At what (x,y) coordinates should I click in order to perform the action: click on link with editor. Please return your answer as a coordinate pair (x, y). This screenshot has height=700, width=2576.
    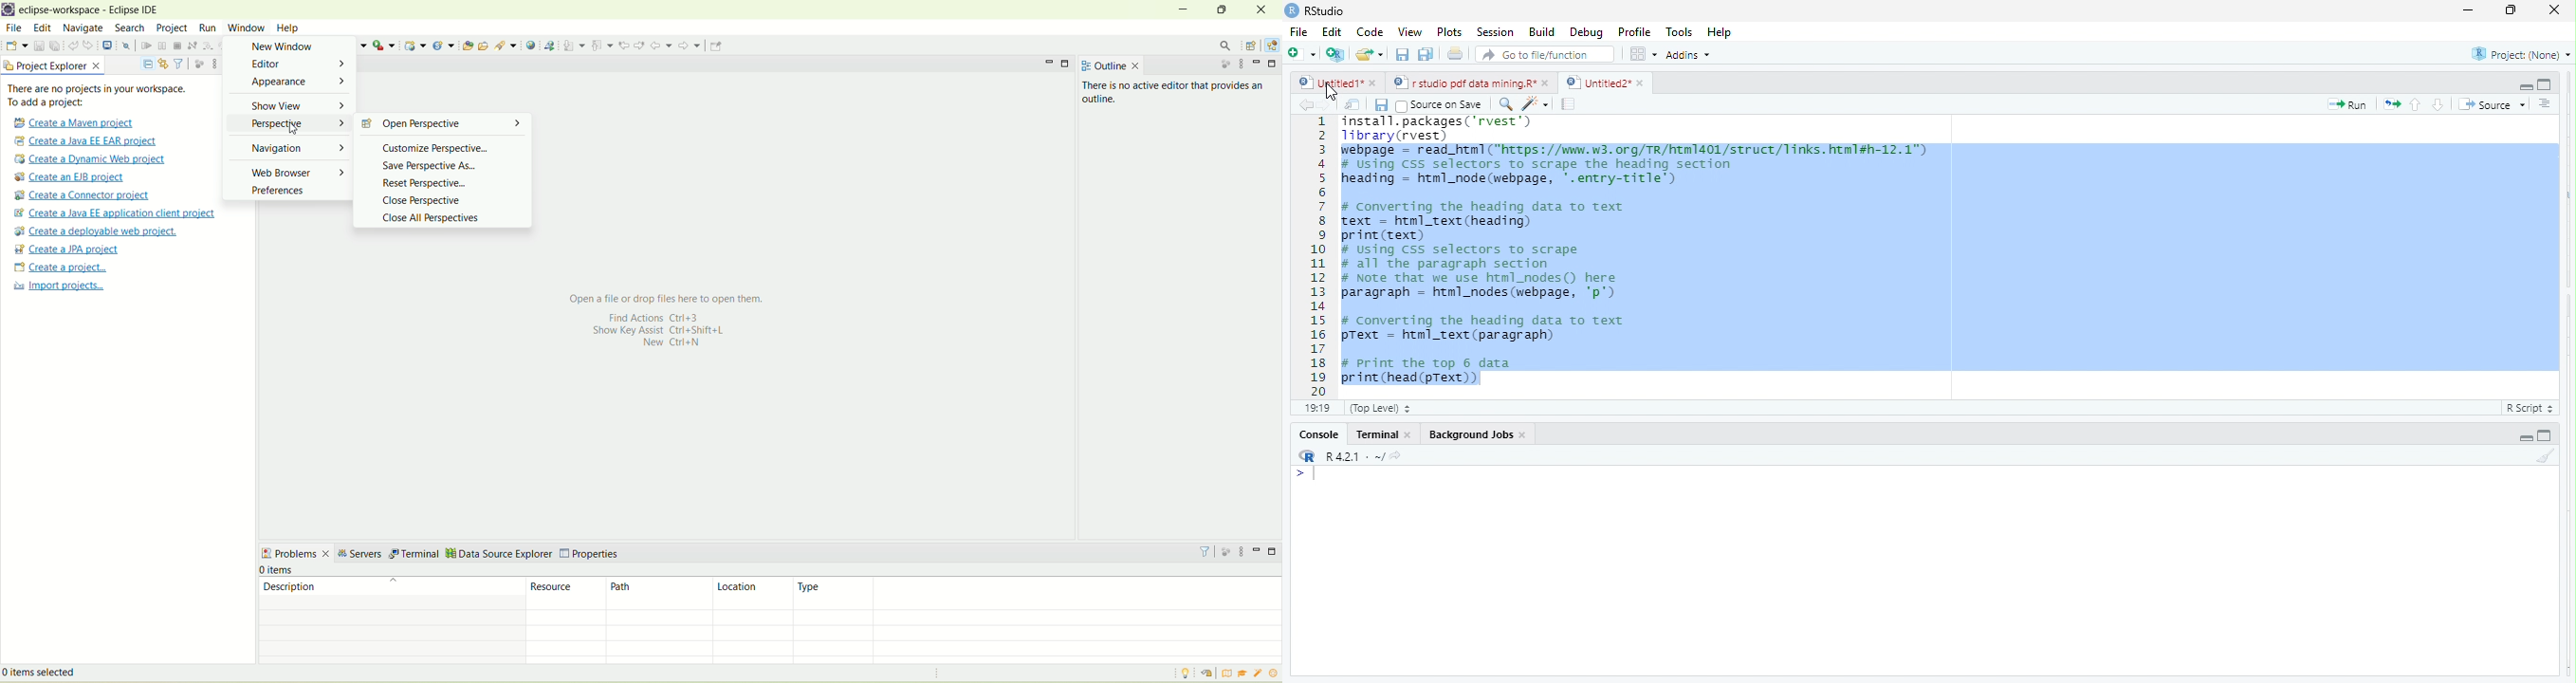
    Looking at the image, I should click on (163, 63).